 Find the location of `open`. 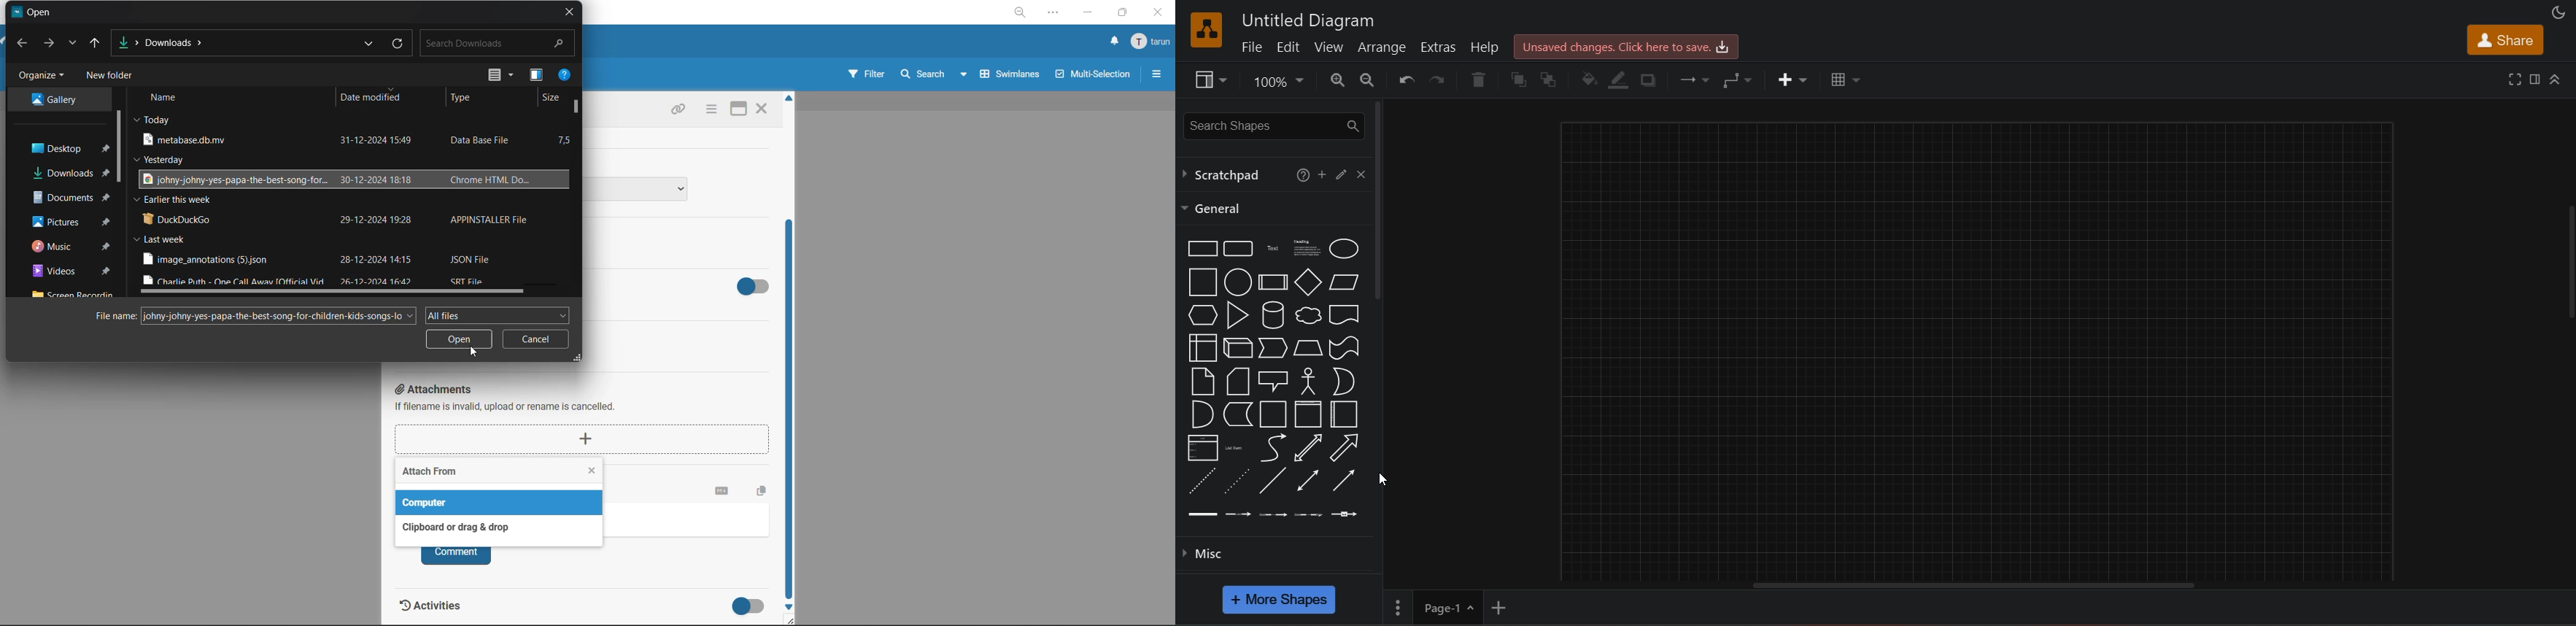

open is located at coordinates (459, 340).